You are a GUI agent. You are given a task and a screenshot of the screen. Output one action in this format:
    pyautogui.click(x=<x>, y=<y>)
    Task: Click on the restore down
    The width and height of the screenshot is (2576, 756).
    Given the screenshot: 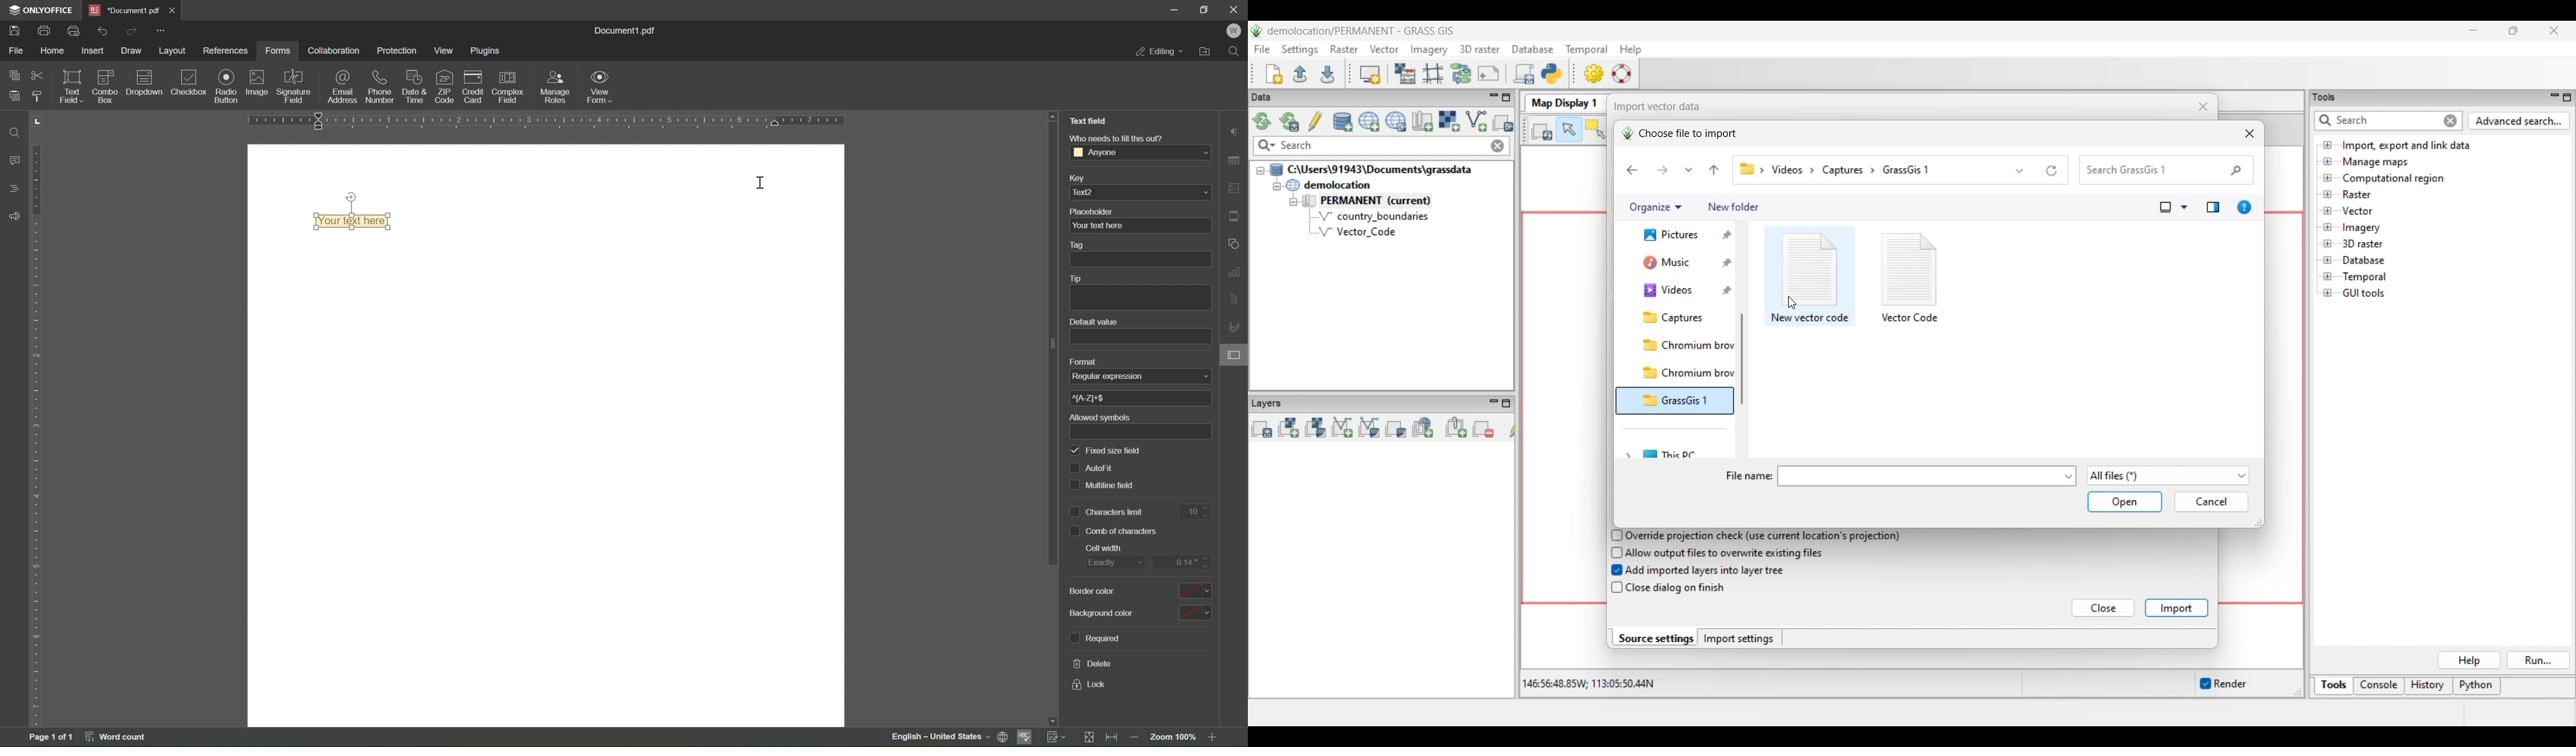 What is the action you would take?
    pyautogui.click(x=1206, y=9)
    